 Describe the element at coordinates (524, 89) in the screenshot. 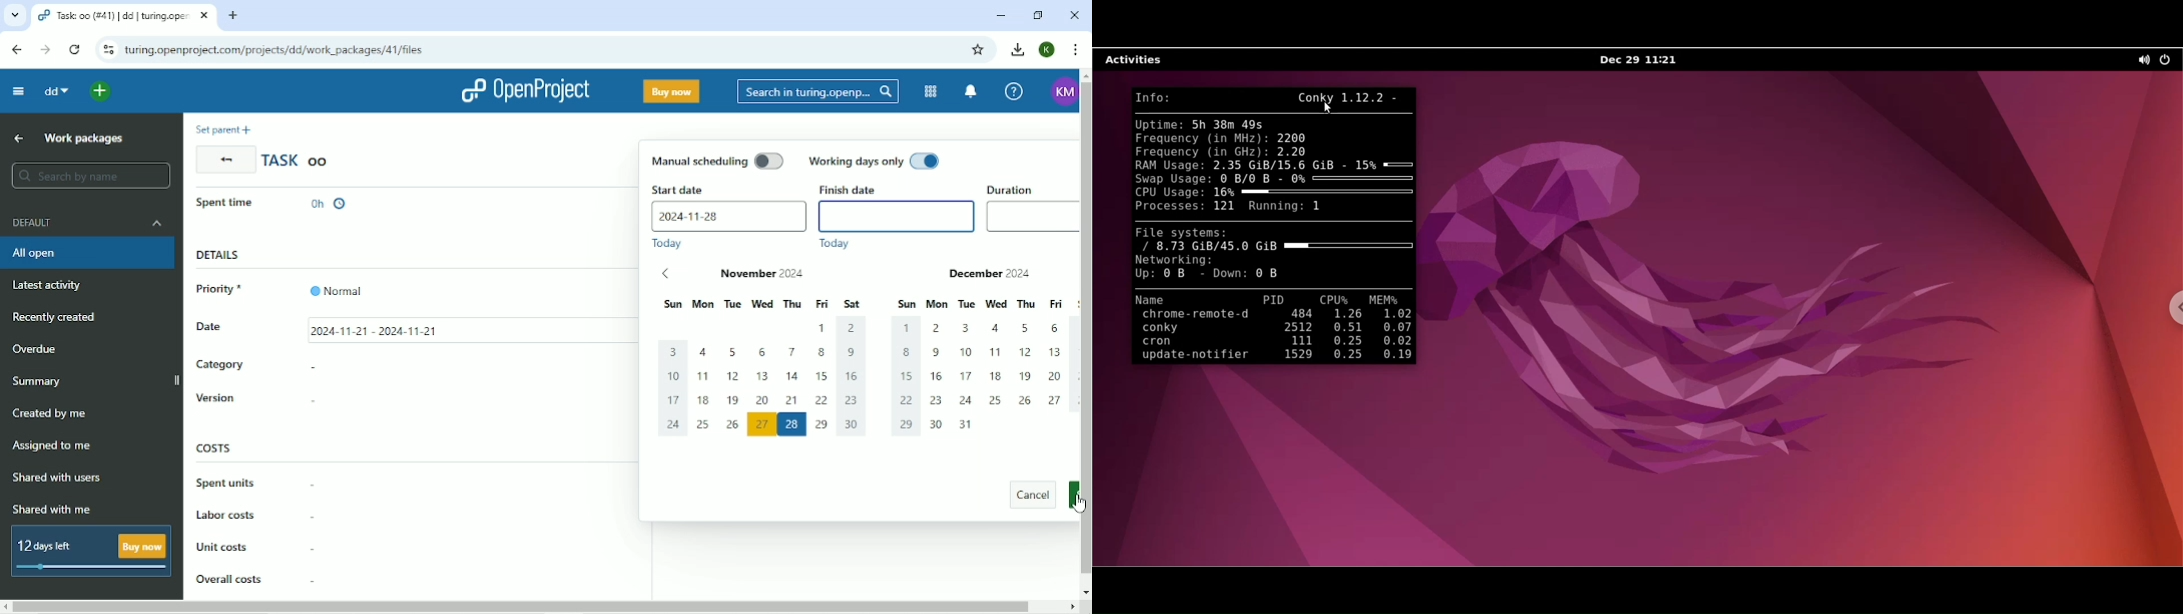

I see `OpenProject` at that location.